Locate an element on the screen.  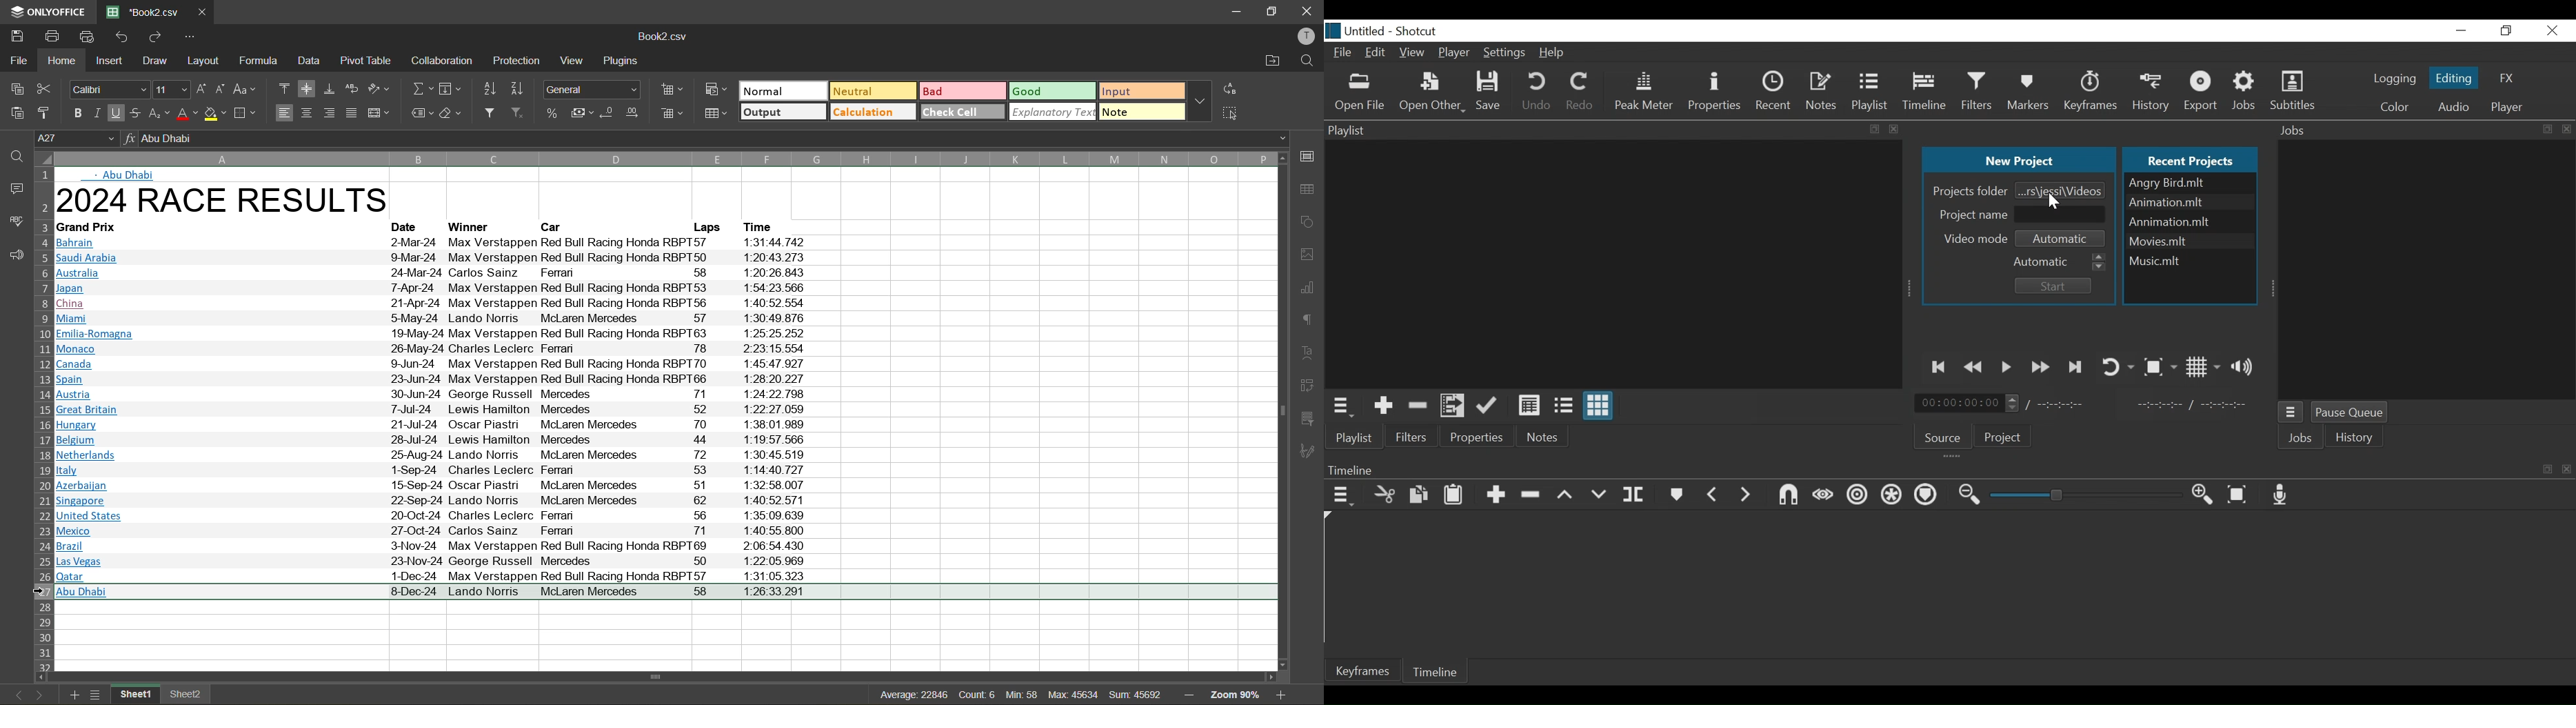
Ripple Markers is located at coordinates (1928, 495).